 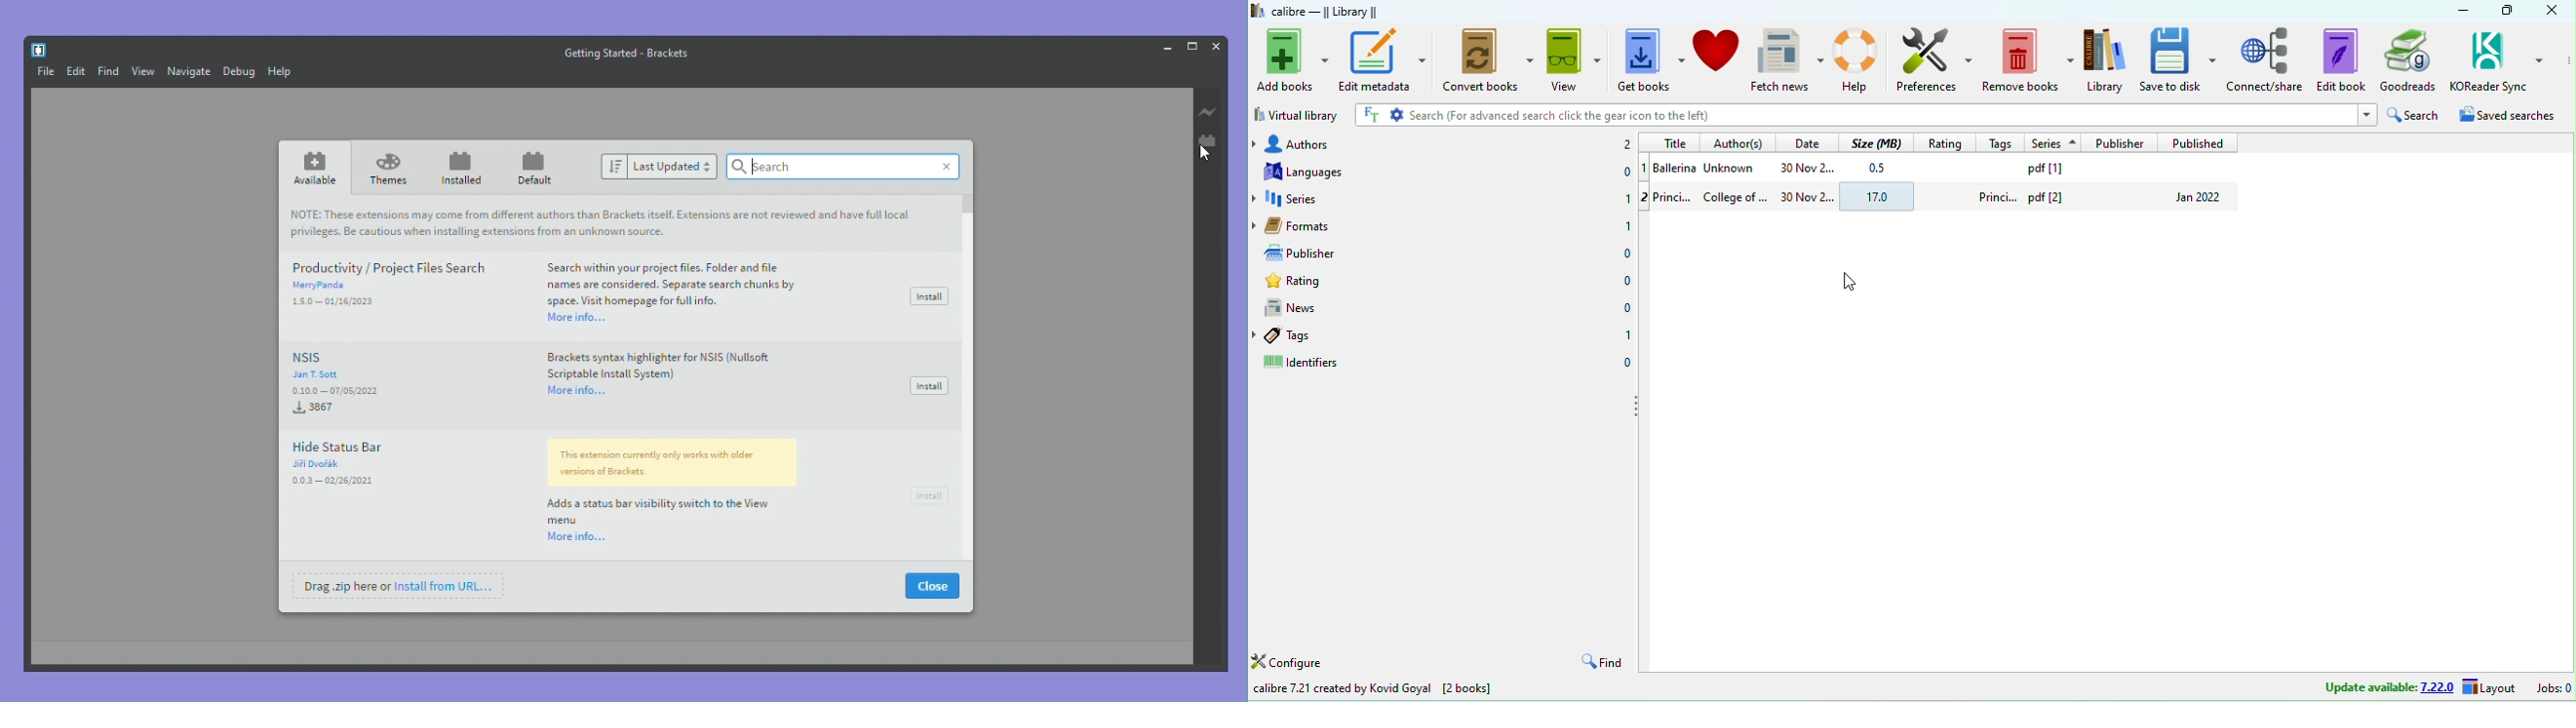 I want to click on Themes, so click(x=390, y=171).